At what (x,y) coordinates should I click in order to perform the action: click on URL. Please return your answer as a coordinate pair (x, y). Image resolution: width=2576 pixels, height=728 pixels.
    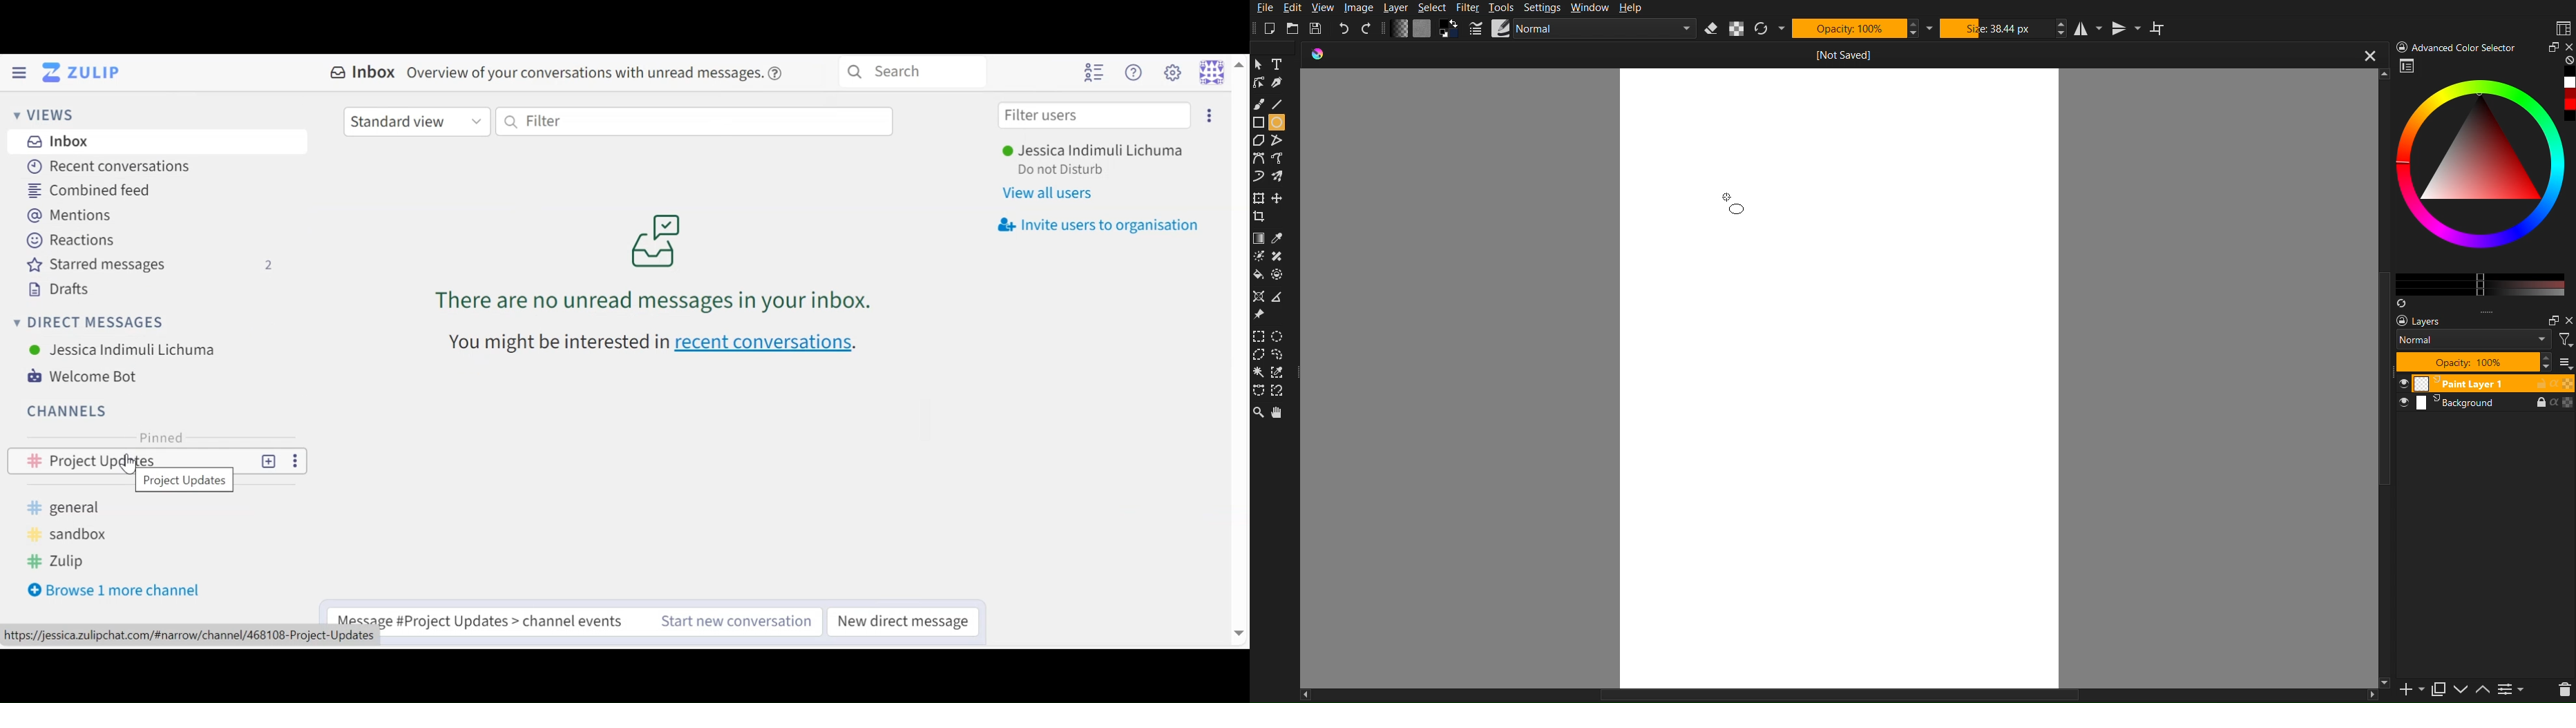
    Looking at the image, I should click on (196, 633).